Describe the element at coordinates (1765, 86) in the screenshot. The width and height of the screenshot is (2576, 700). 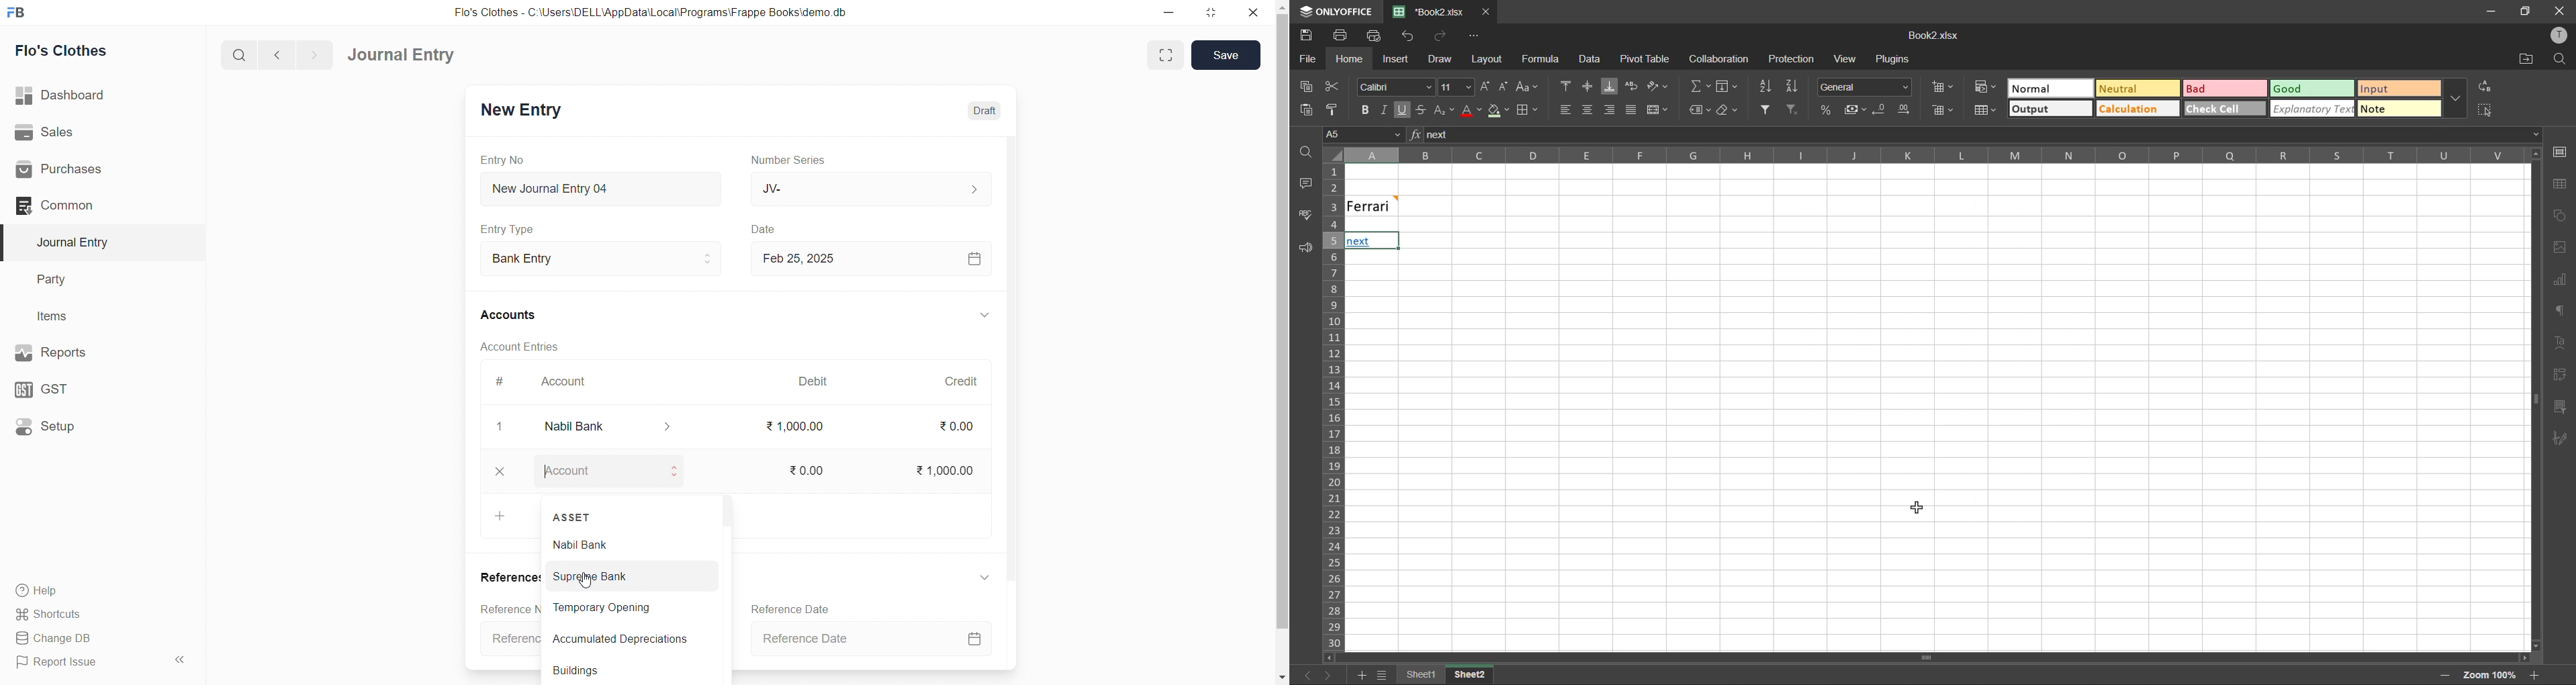
I see `sort ascending` at that location.